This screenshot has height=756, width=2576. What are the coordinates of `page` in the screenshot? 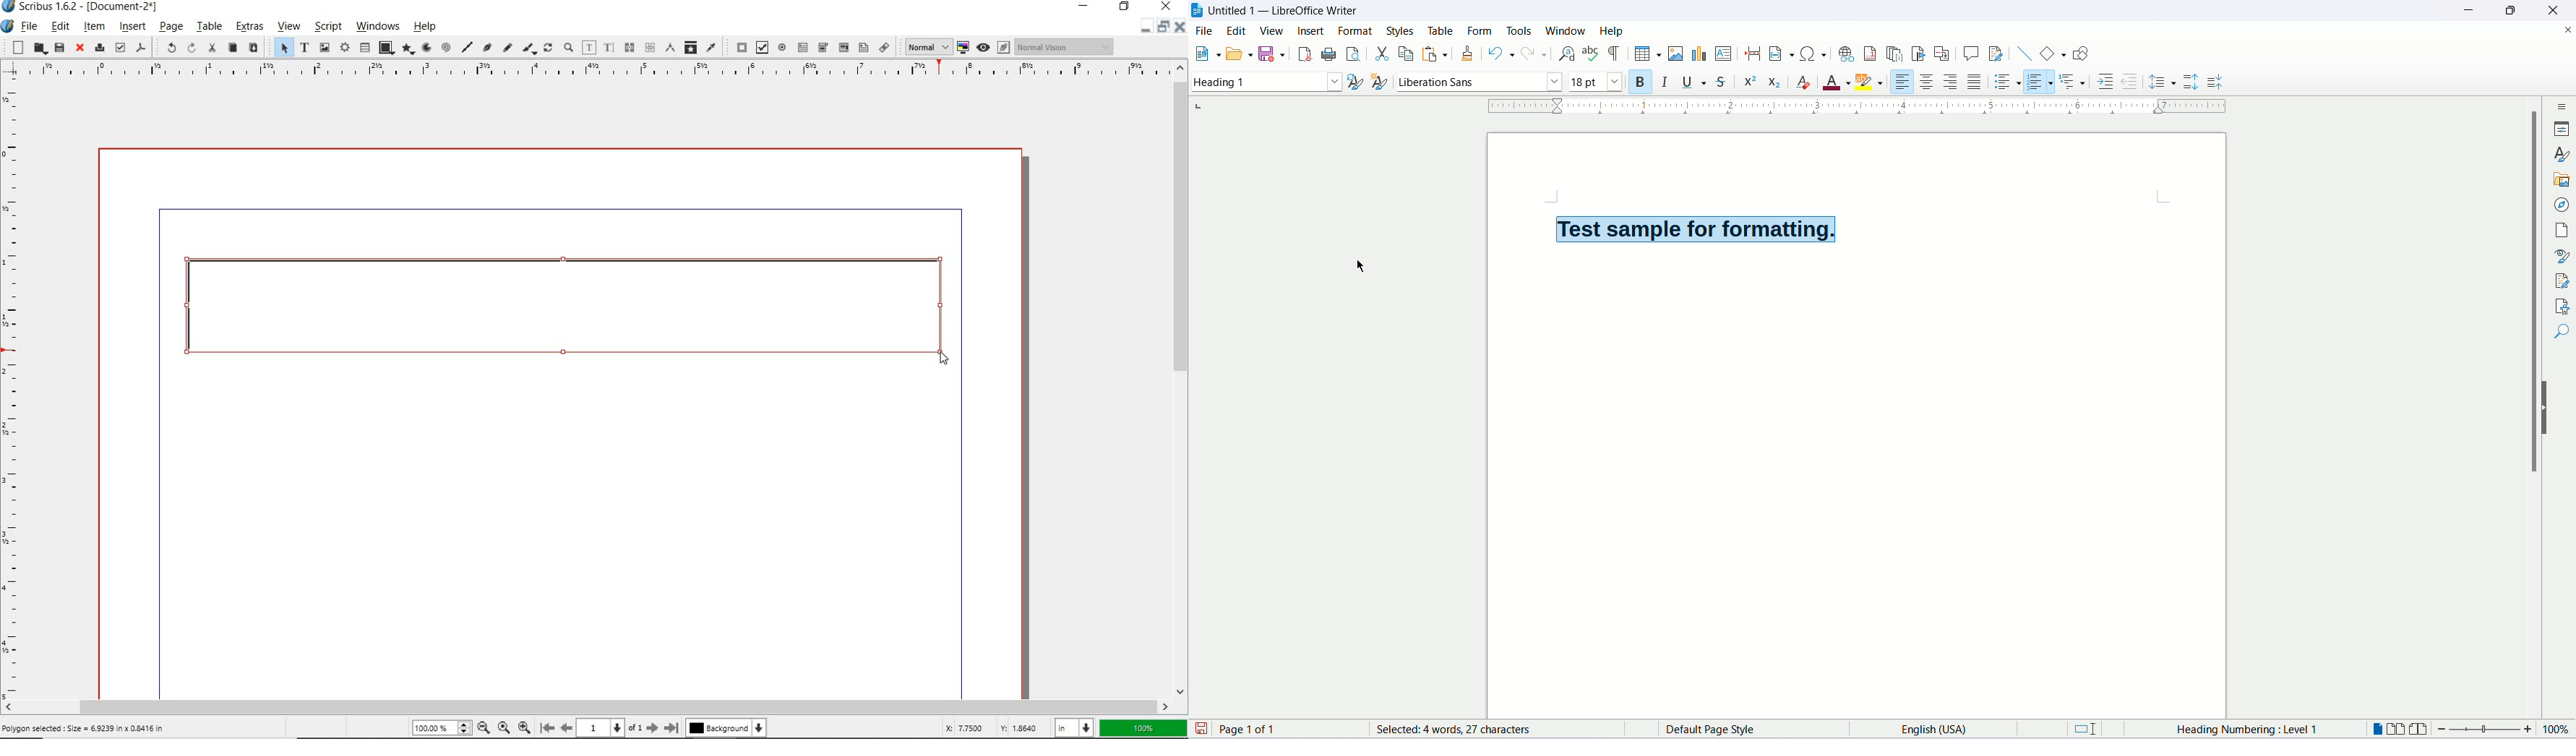 It's located at (2564, 230).